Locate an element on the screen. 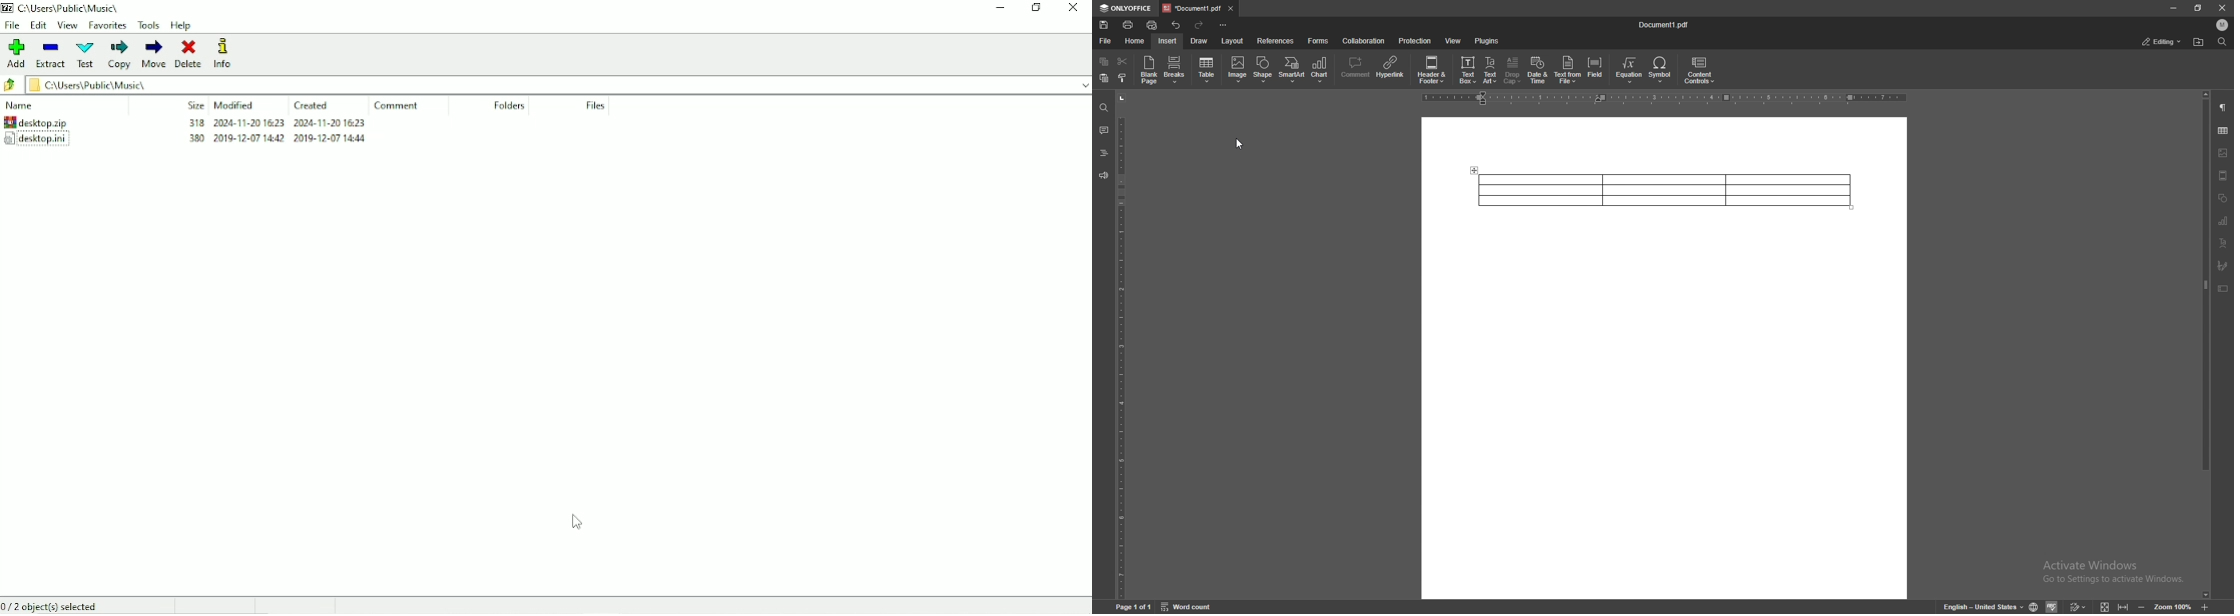 This screenshot has width=2240, height=616. paragraph is located at coordinates (2224, 106).